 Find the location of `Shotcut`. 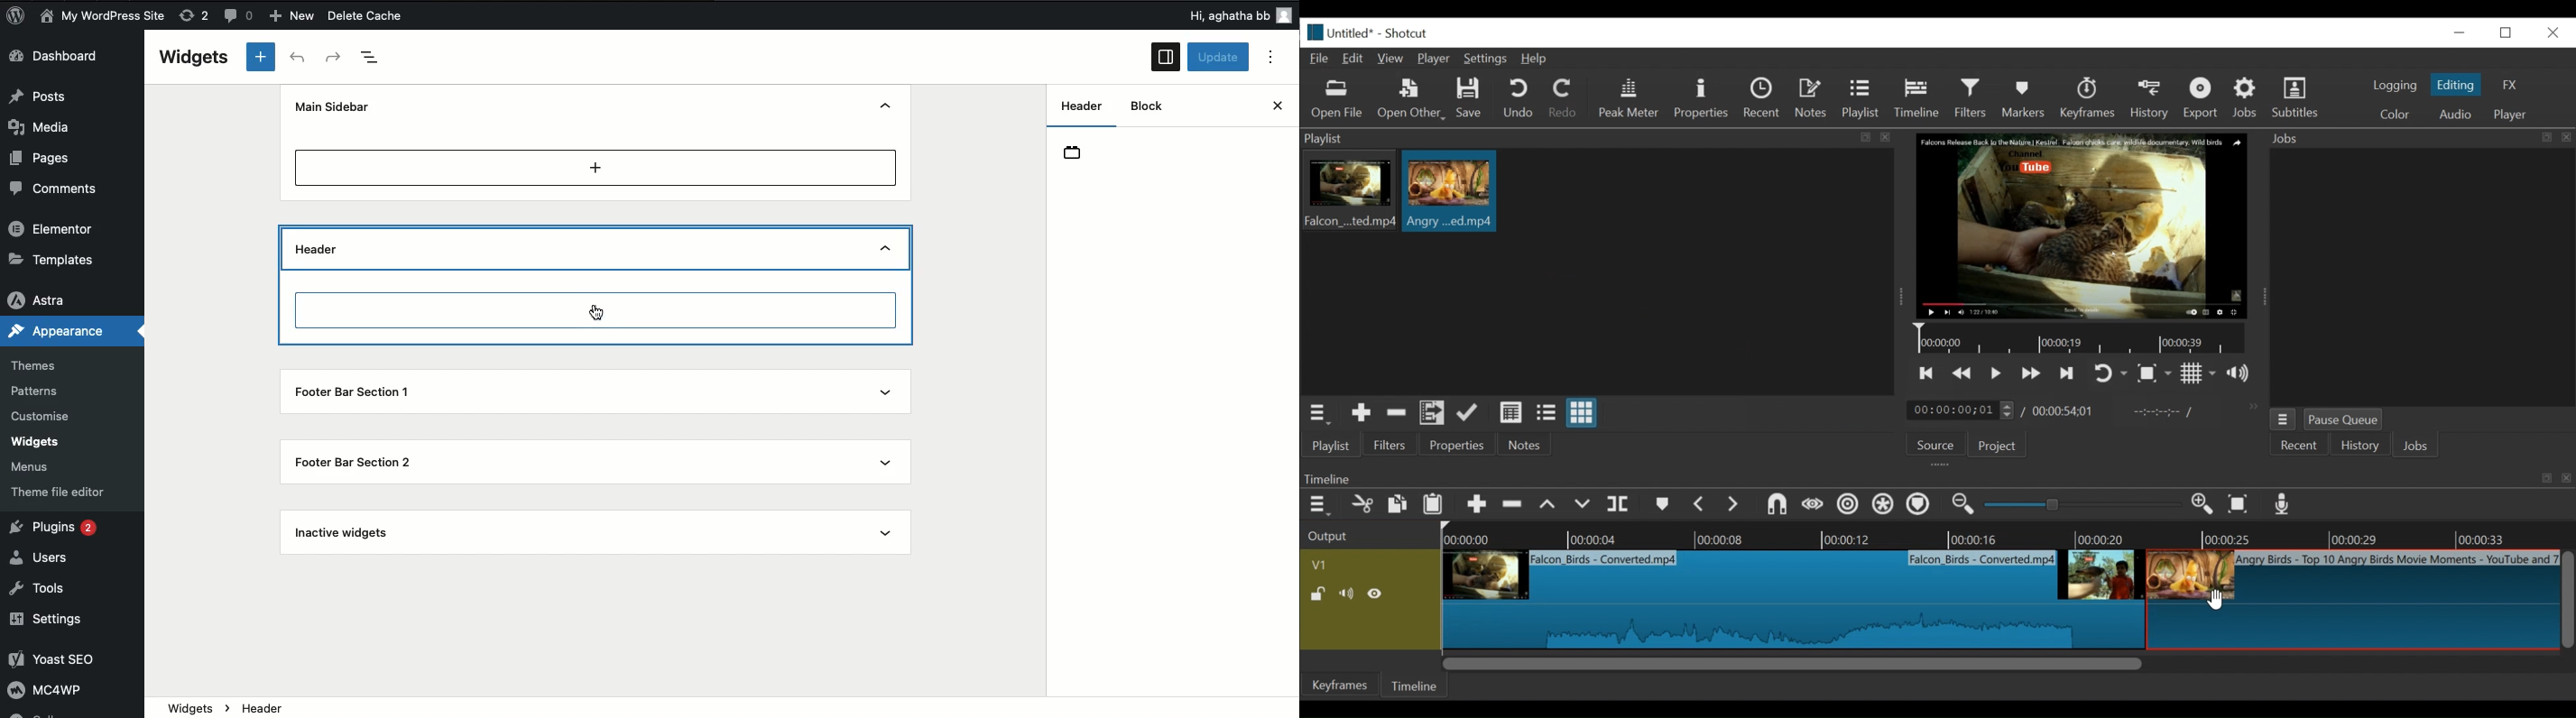

Shotcut is located at coordinates (1406, 35).